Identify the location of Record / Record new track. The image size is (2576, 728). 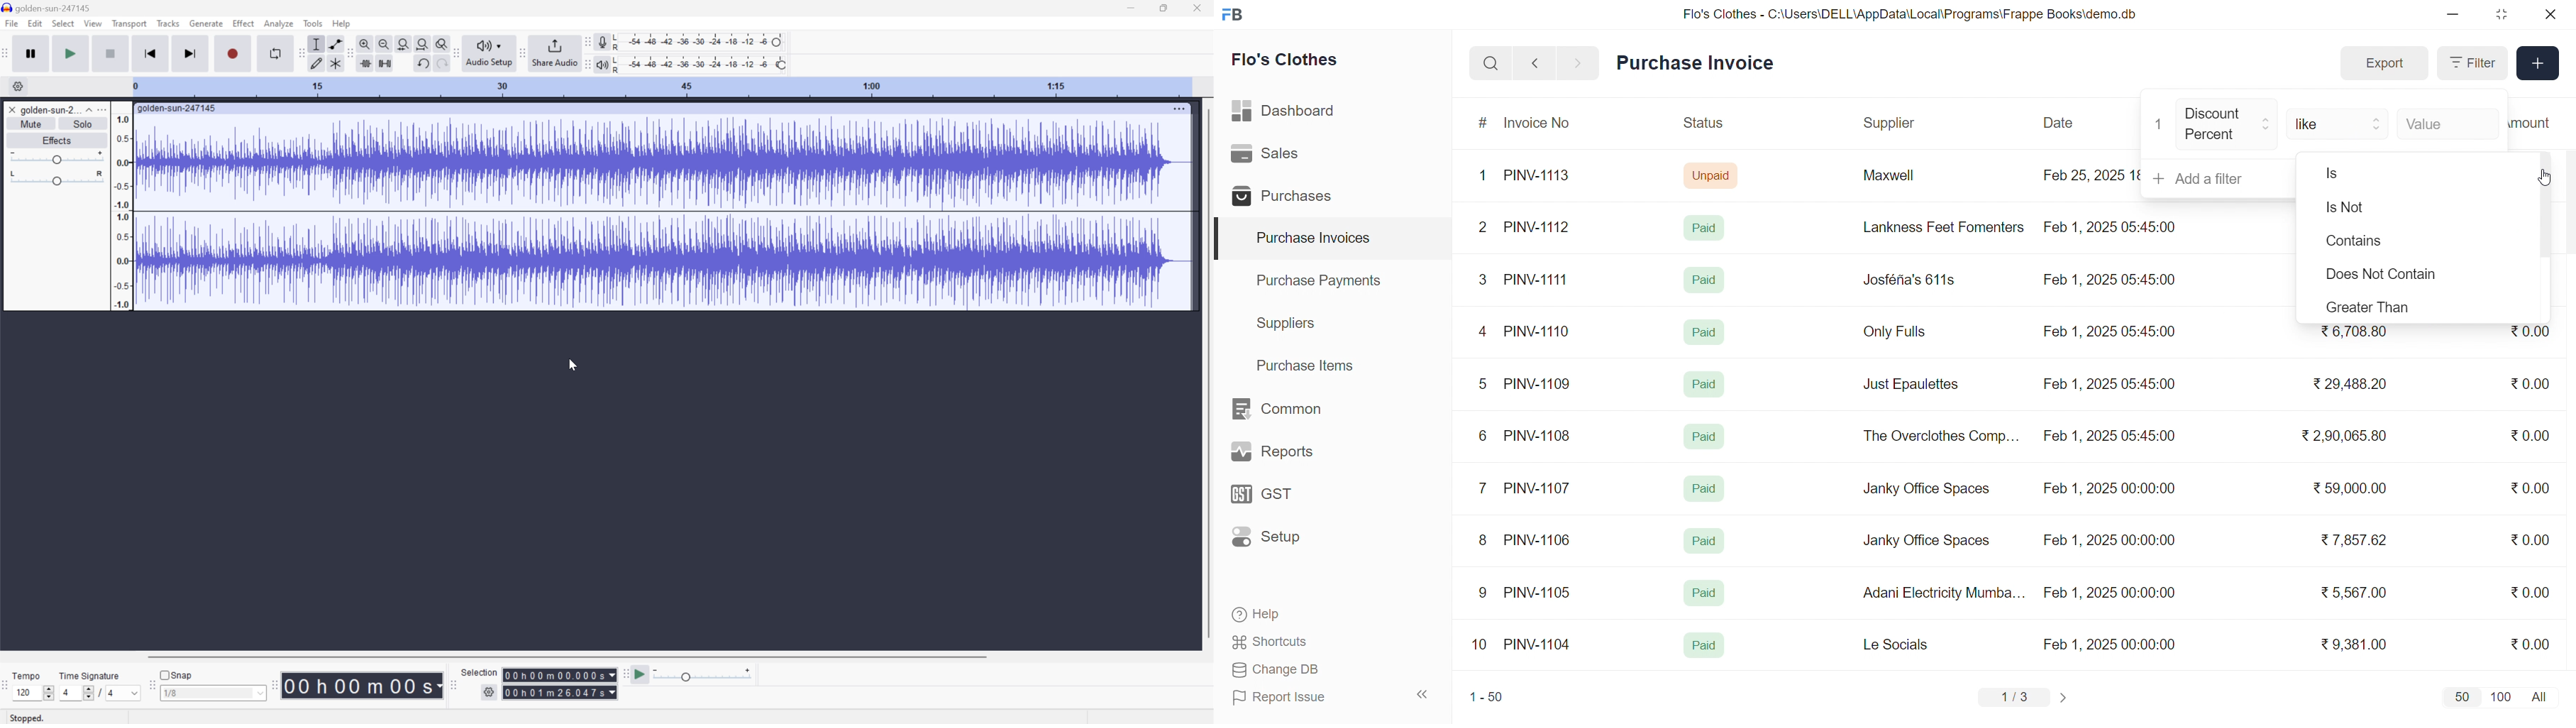
(232, 54).